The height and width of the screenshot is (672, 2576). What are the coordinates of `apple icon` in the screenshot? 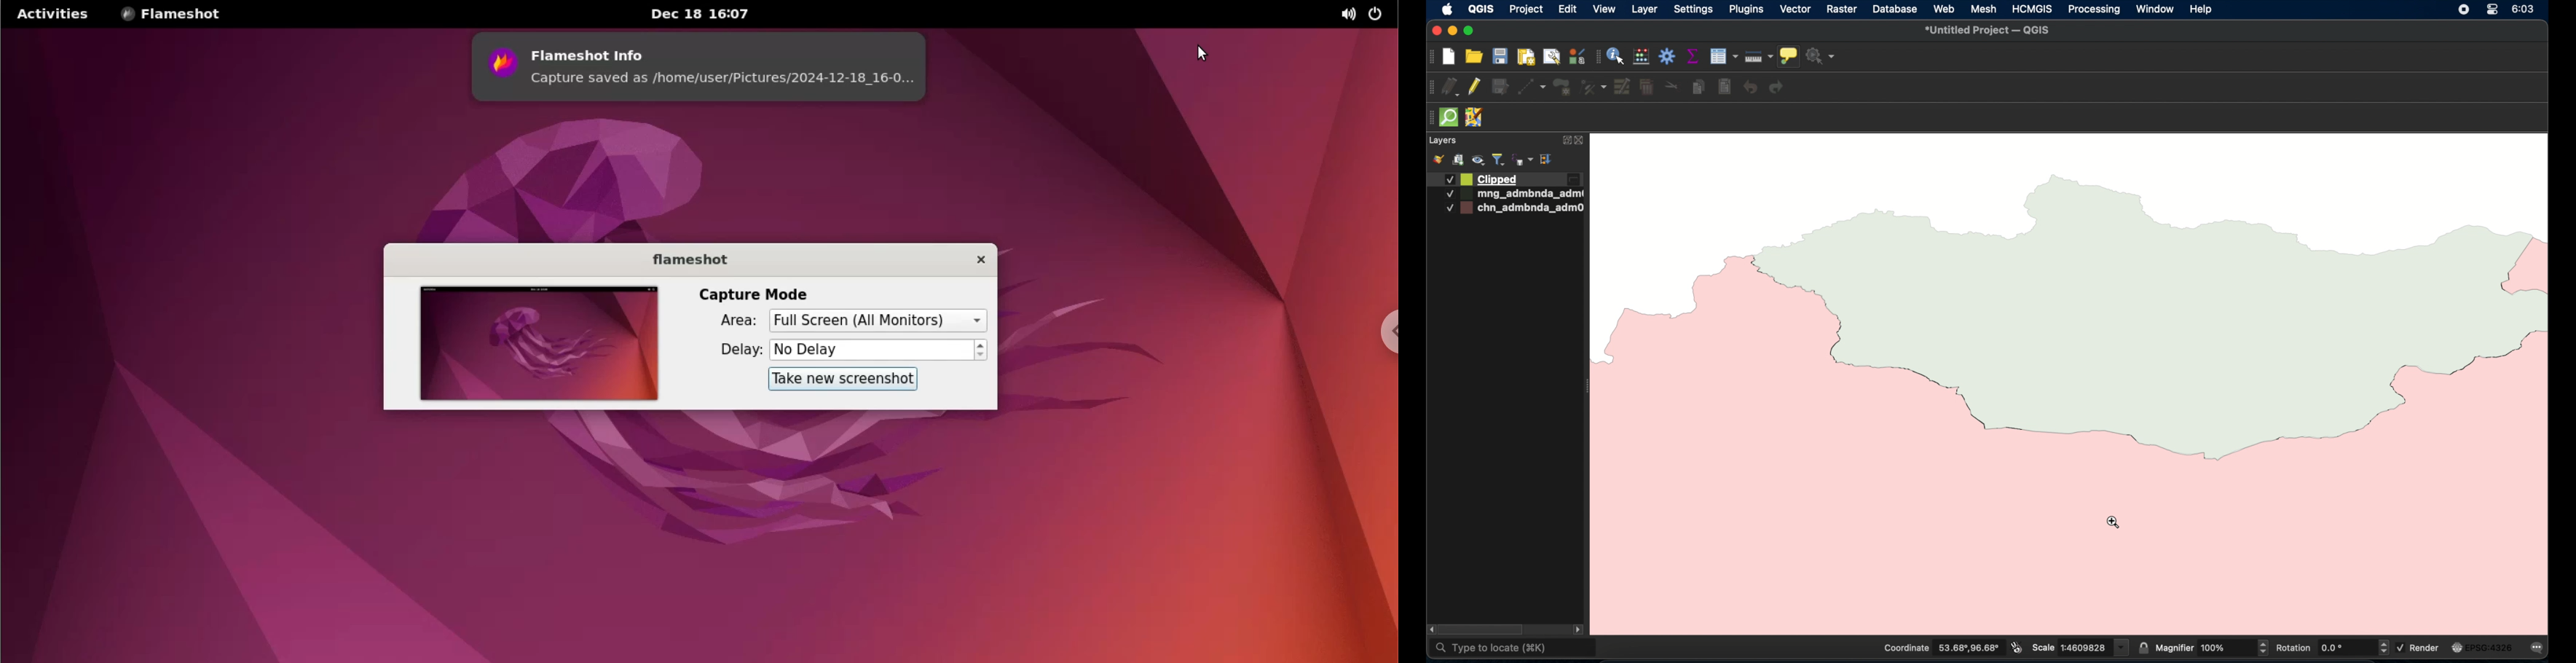 It's located at (1448, 9).